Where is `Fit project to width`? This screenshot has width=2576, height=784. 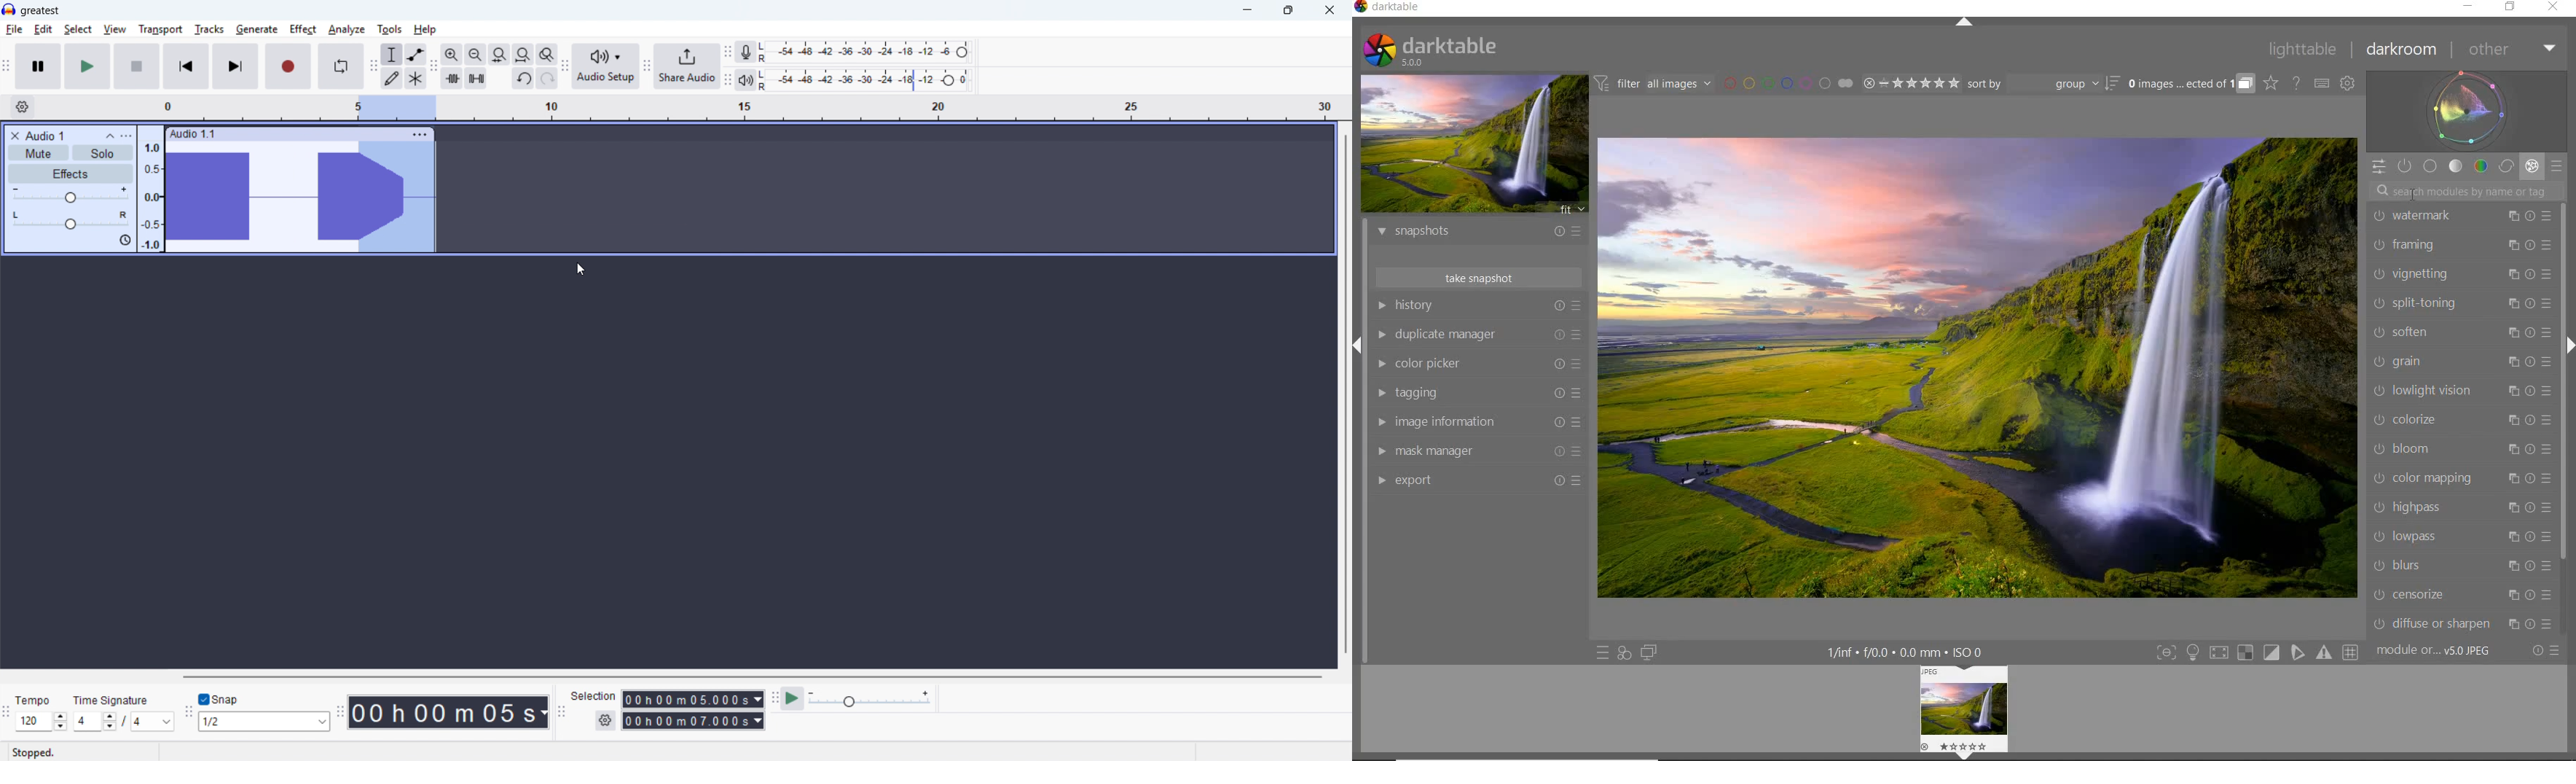
Fit project to width is located at coordinates (523, 55).